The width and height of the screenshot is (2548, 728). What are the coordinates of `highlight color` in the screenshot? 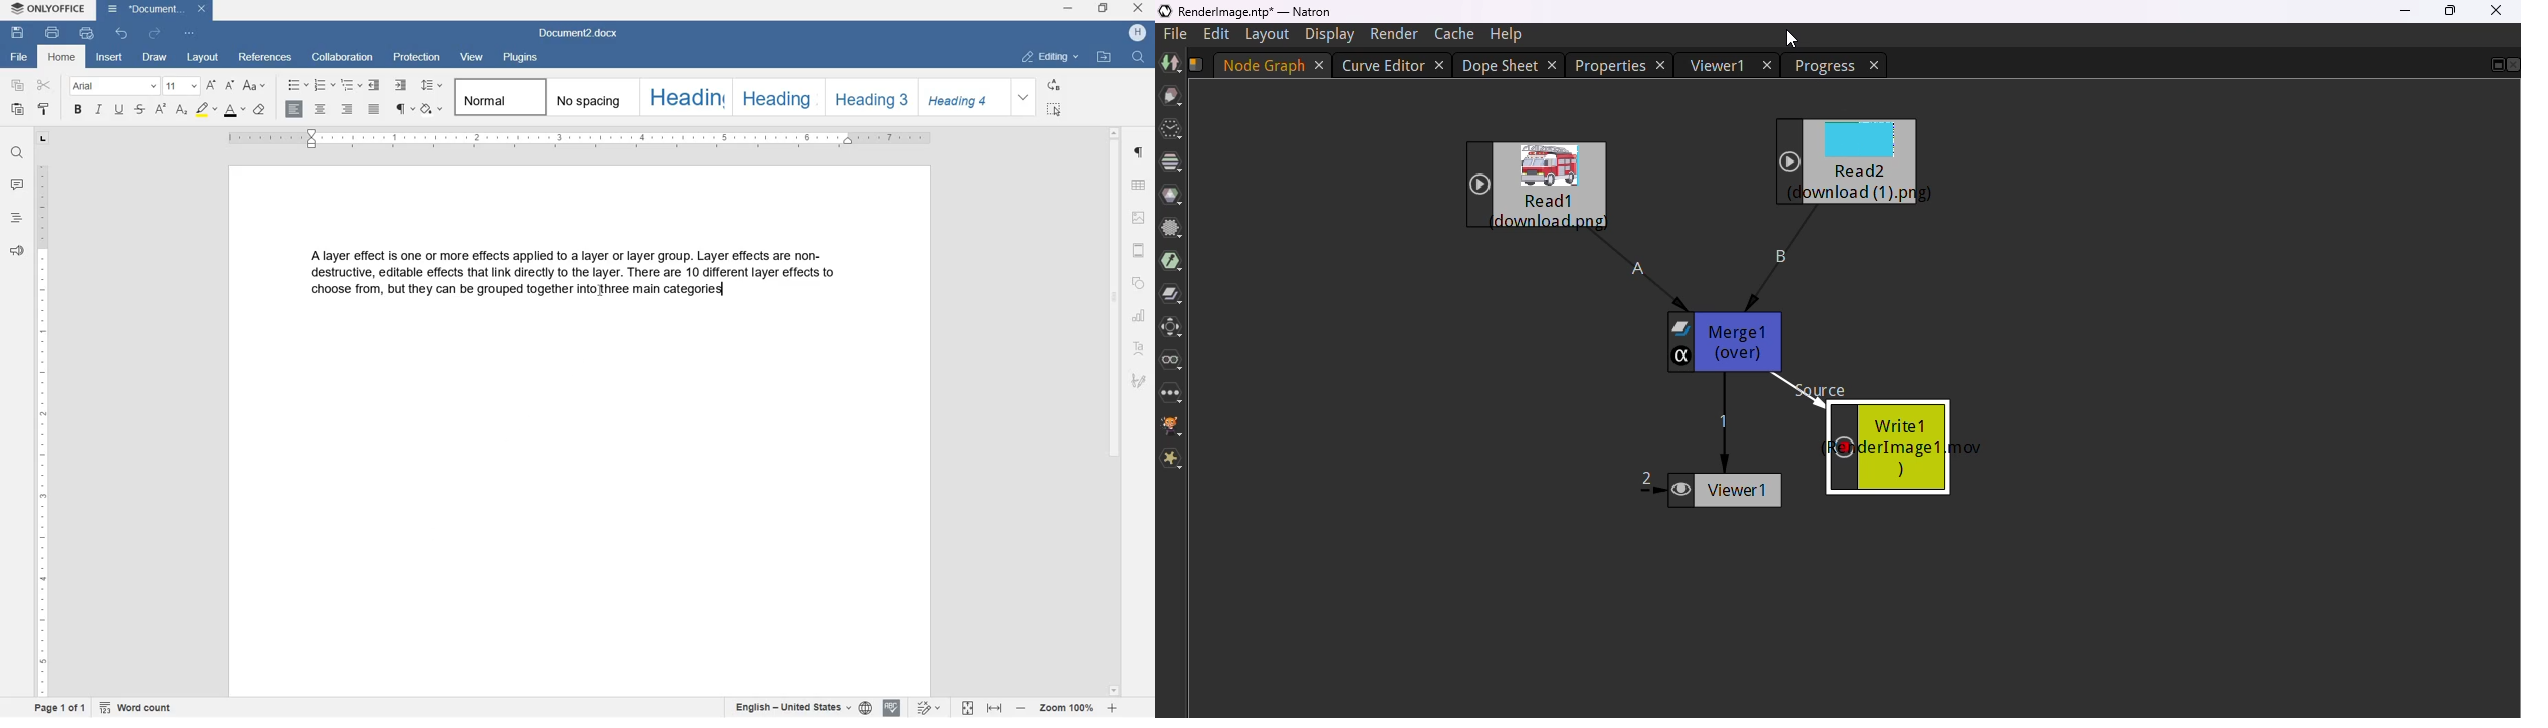 It's located at (207, 111).